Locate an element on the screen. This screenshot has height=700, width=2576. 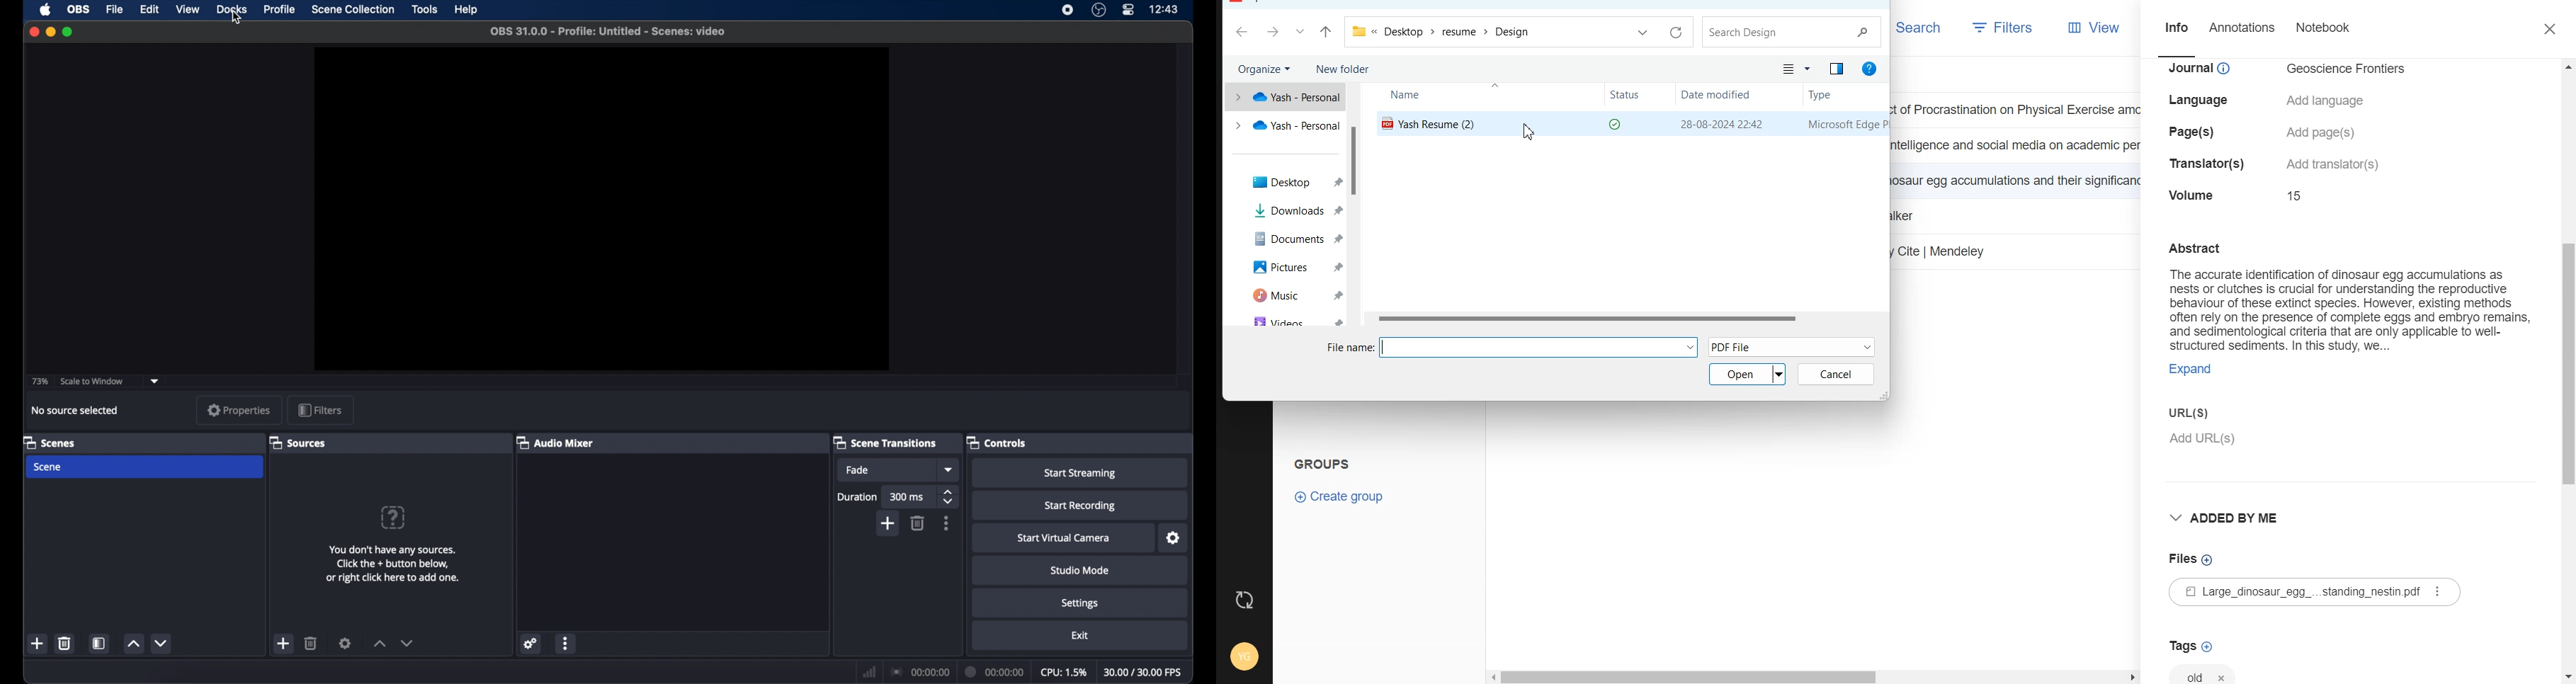
filters is located at coordinates (320, 410).